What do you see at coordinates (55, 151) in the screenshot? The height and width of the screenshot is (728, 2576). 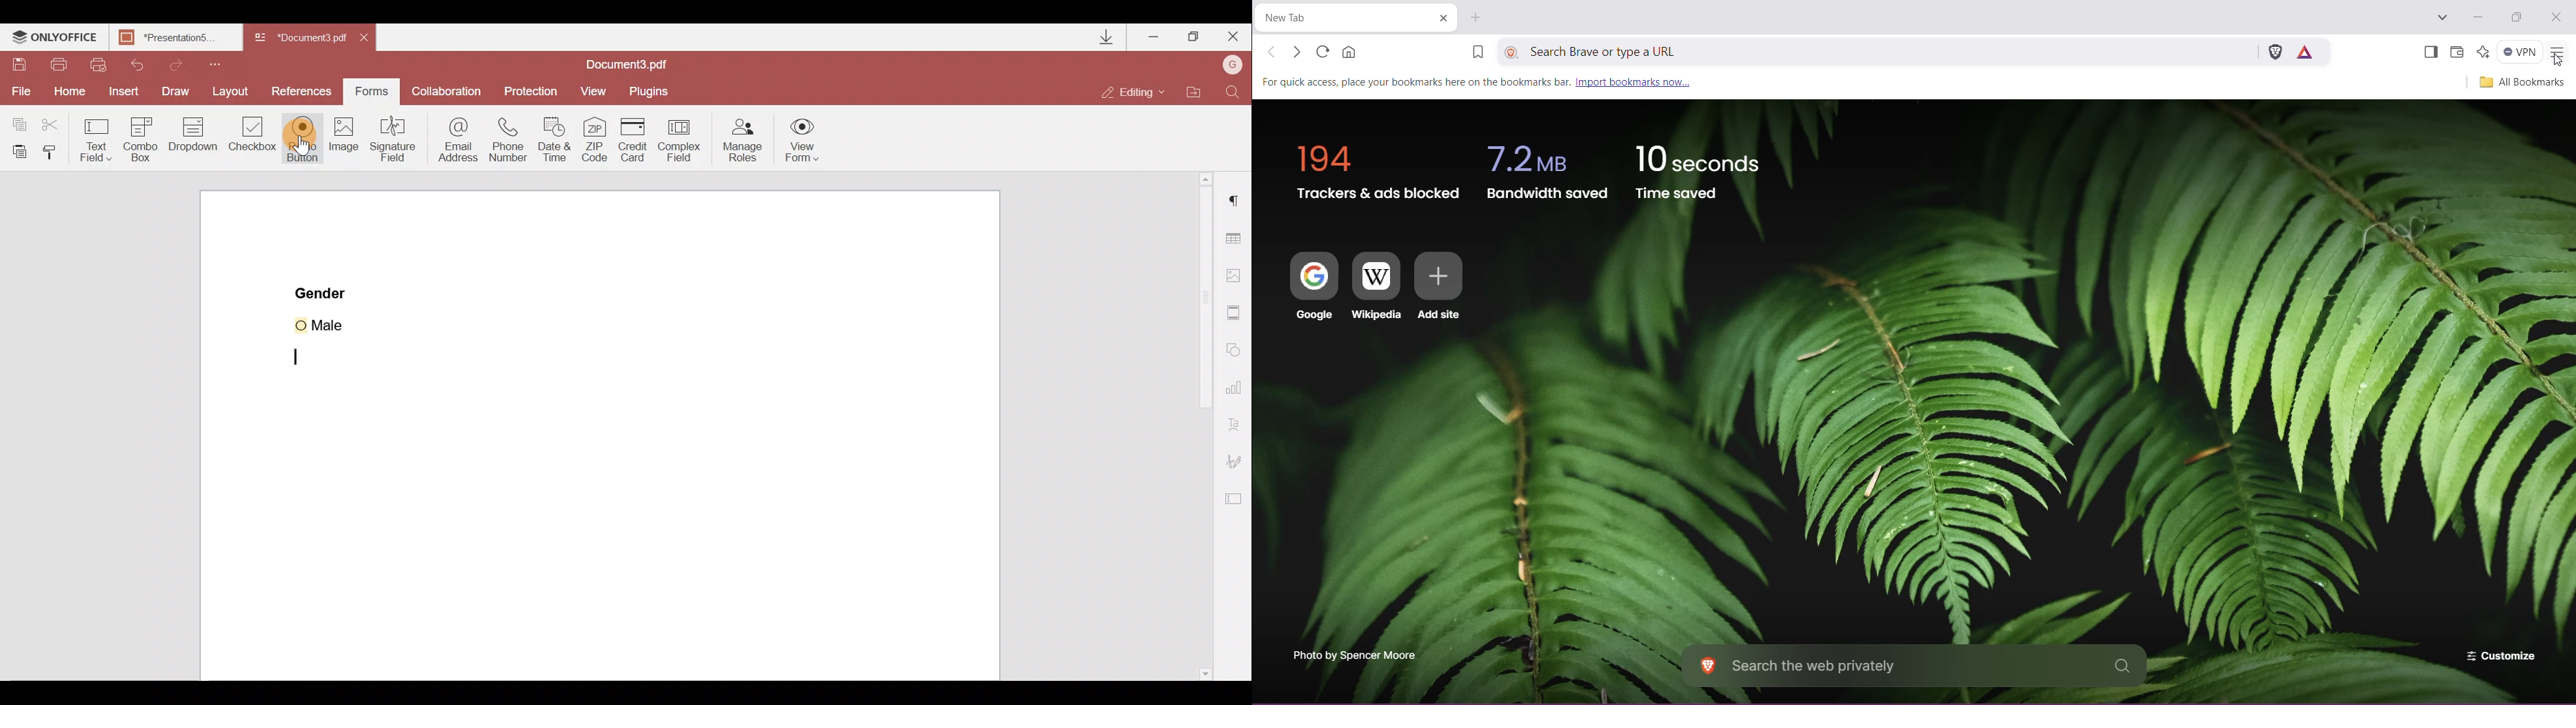 I see `Copy style` at bounding box center [55, 151].